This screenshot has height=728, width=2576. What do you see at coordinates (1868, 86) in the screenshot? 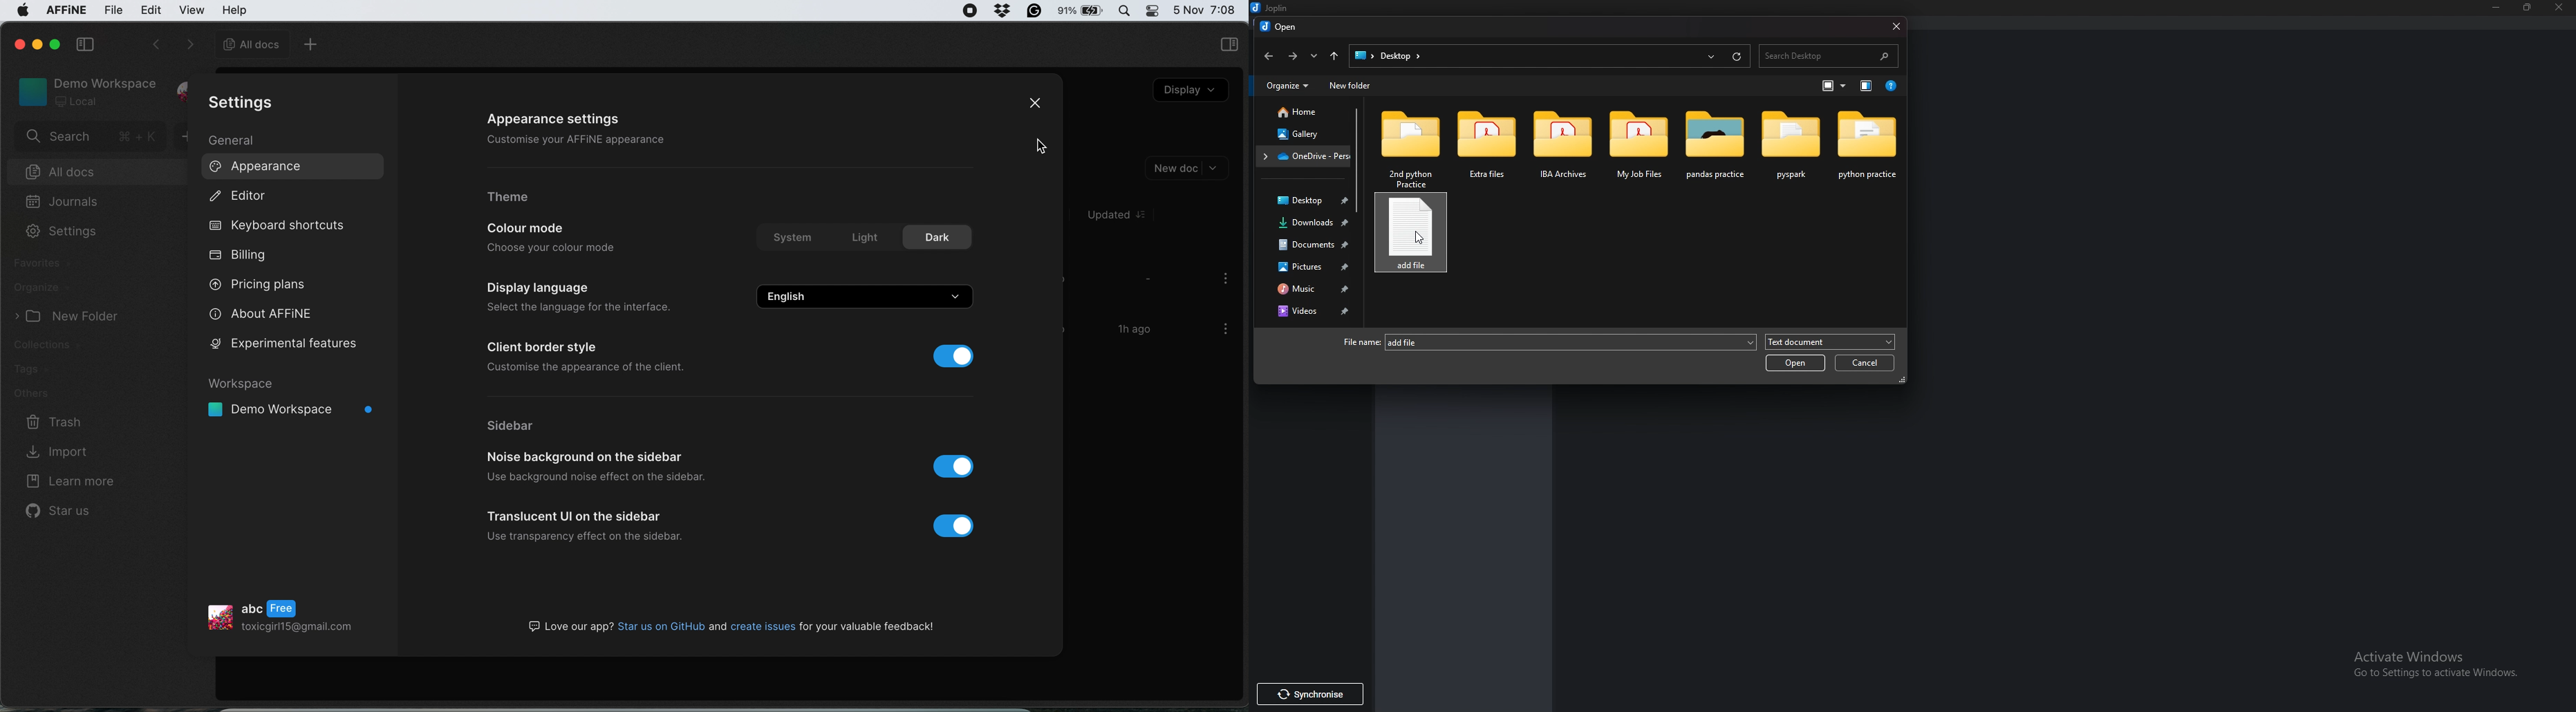
I see `Show previous pane` at bounding box center [1868, 86].